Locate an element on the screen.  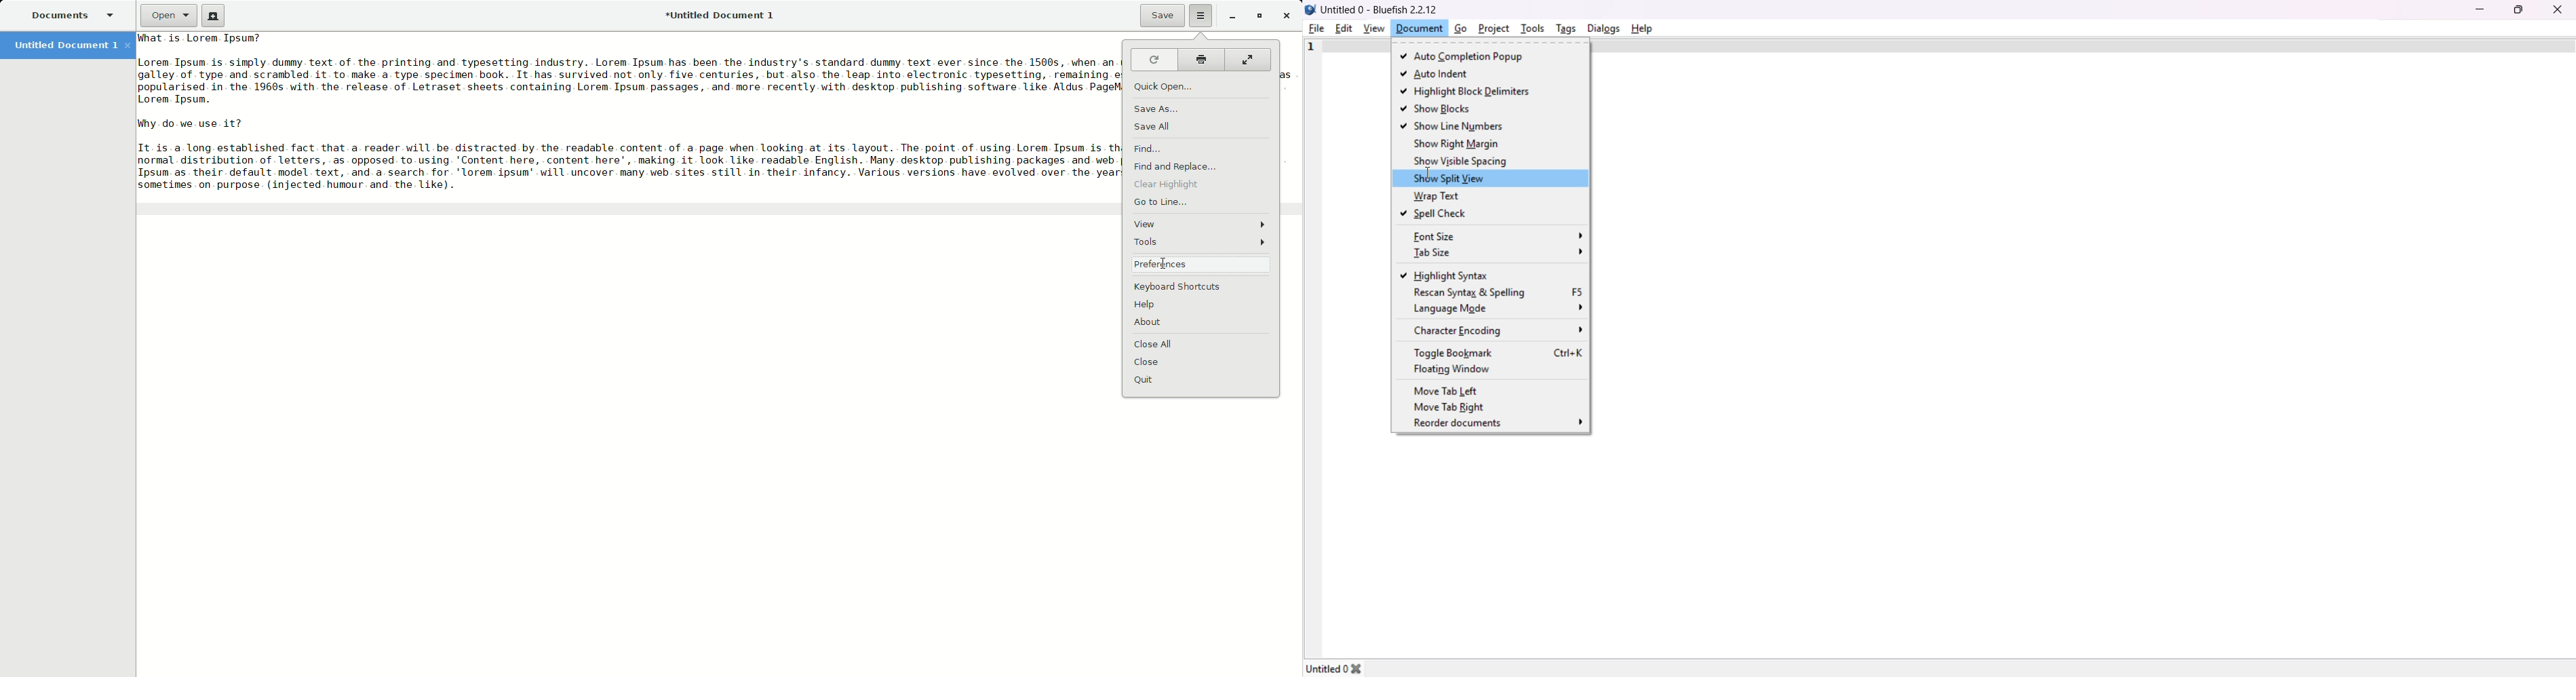
spell check is located at coordinates (1437, 213).